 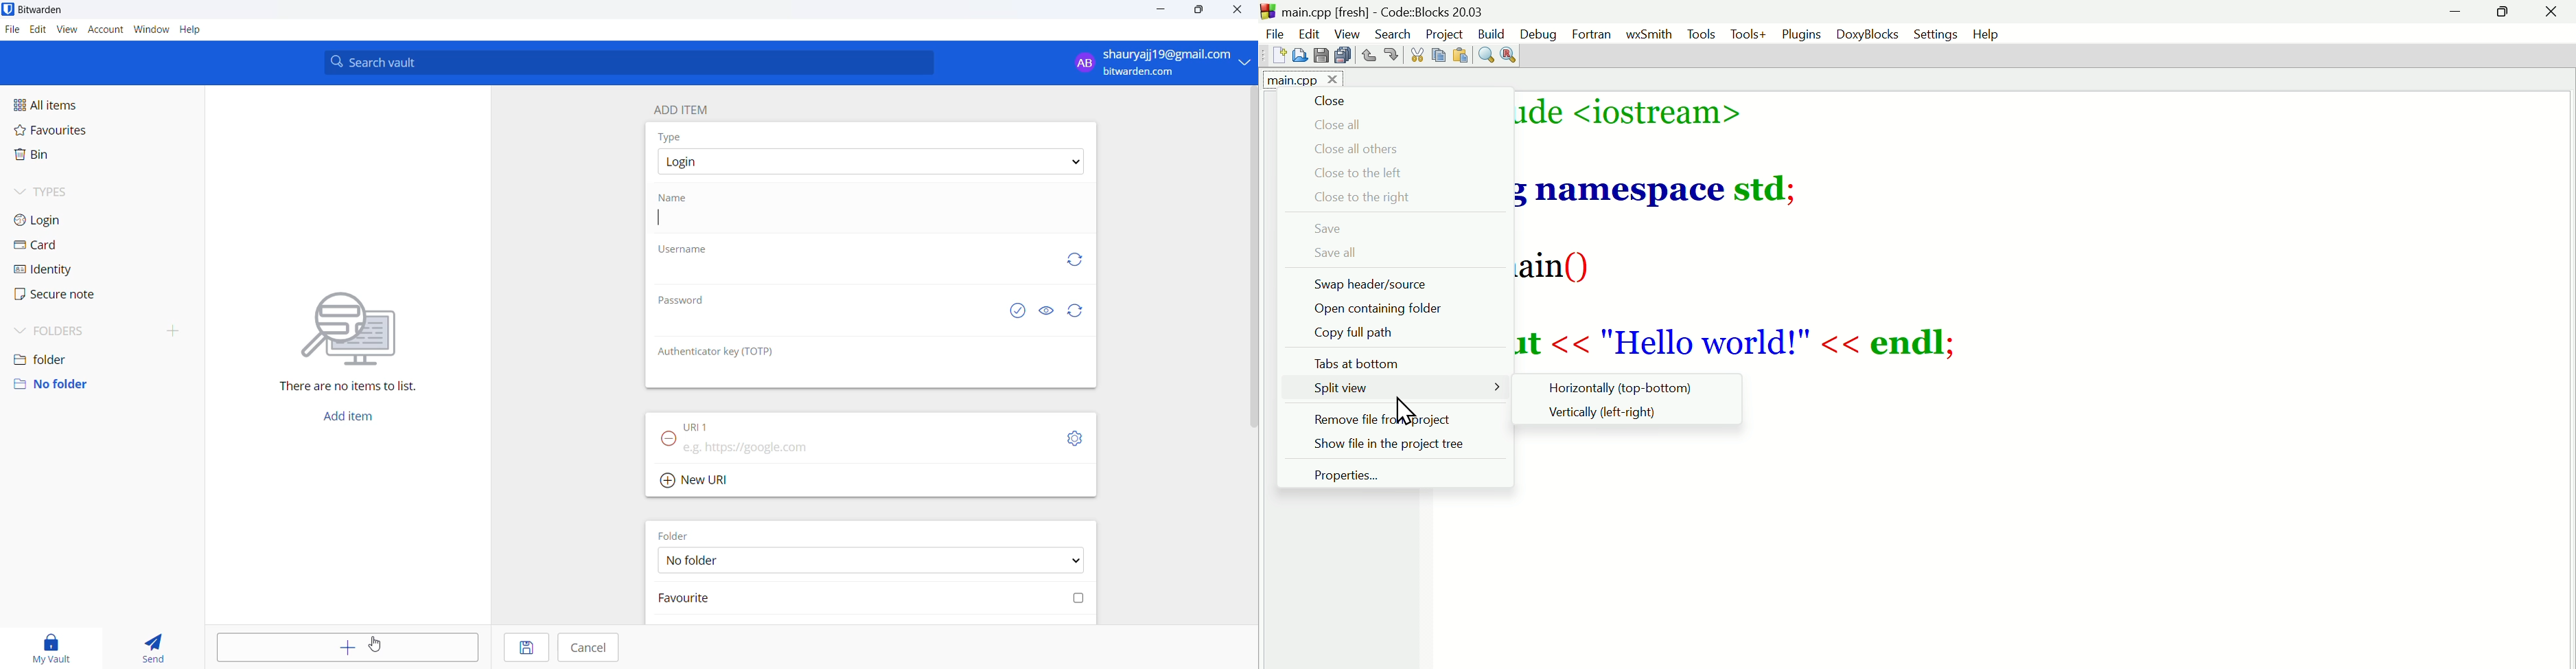 I want to click on minimise, so click(x=2459, y=14).